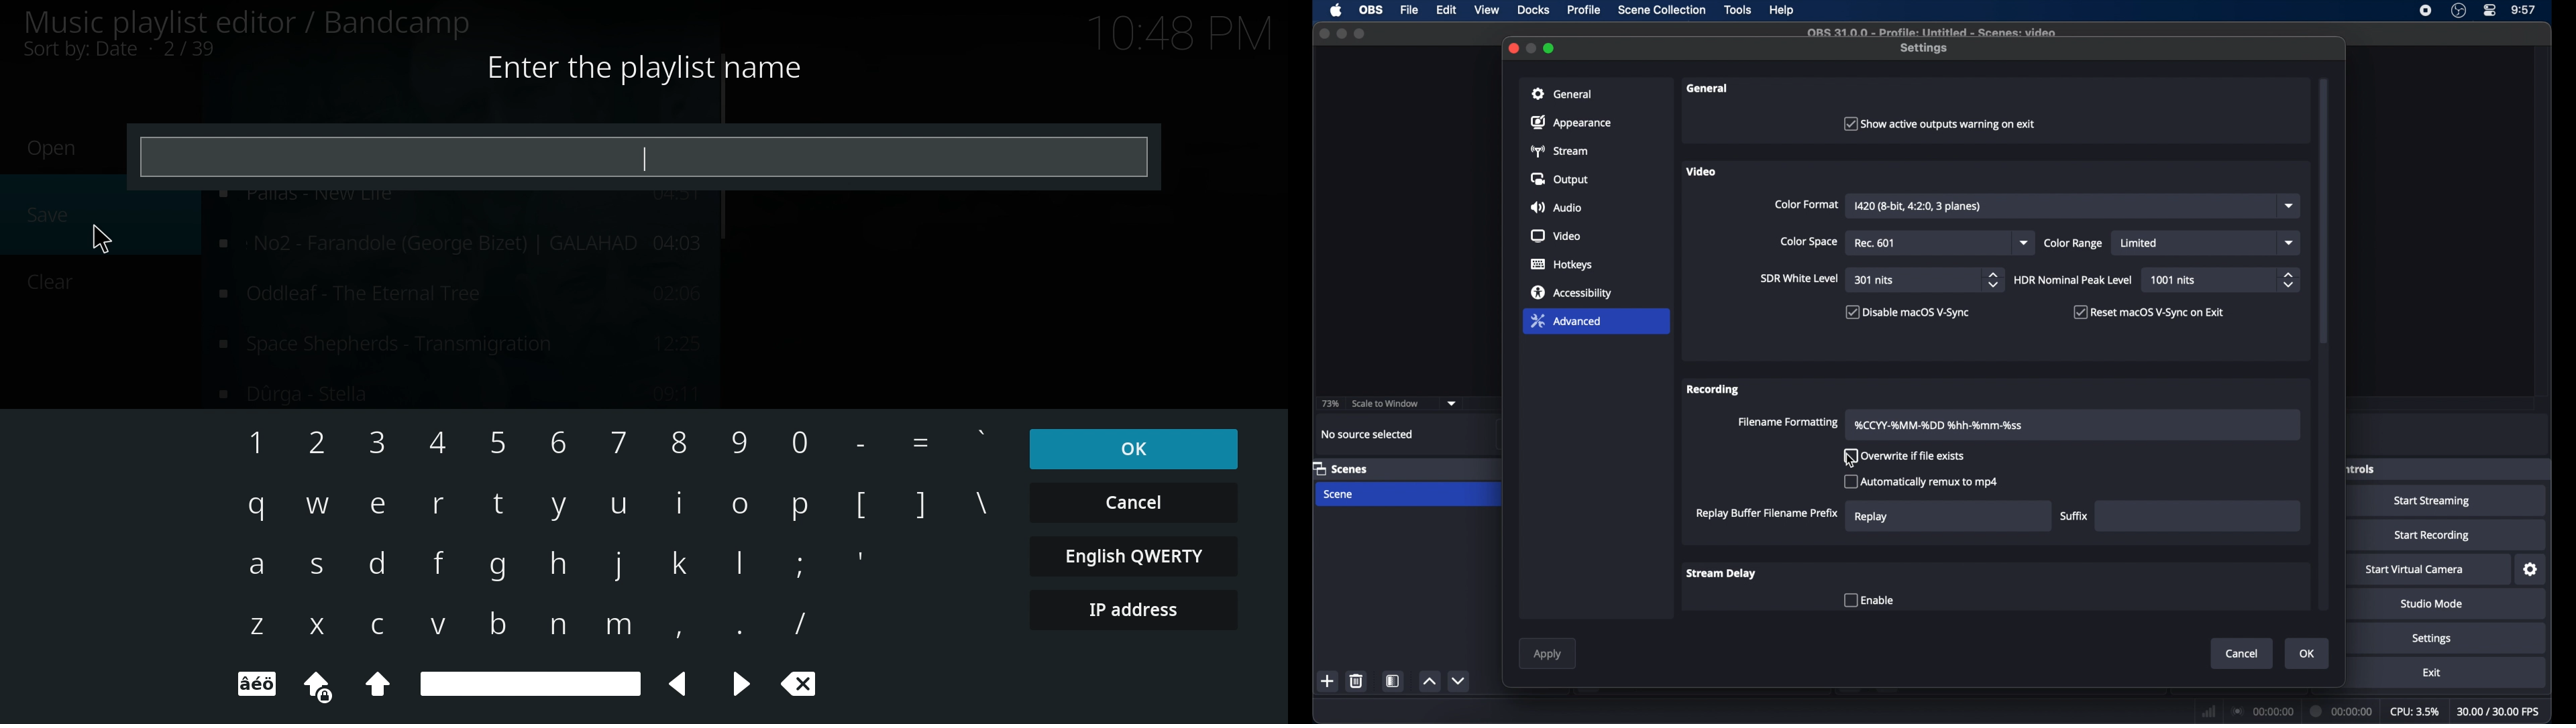 The width and height of the screenshot is (2576, 728). Describe the element at coordinates (1368, 434) in the screenshot. I see `no source selected` at that location.